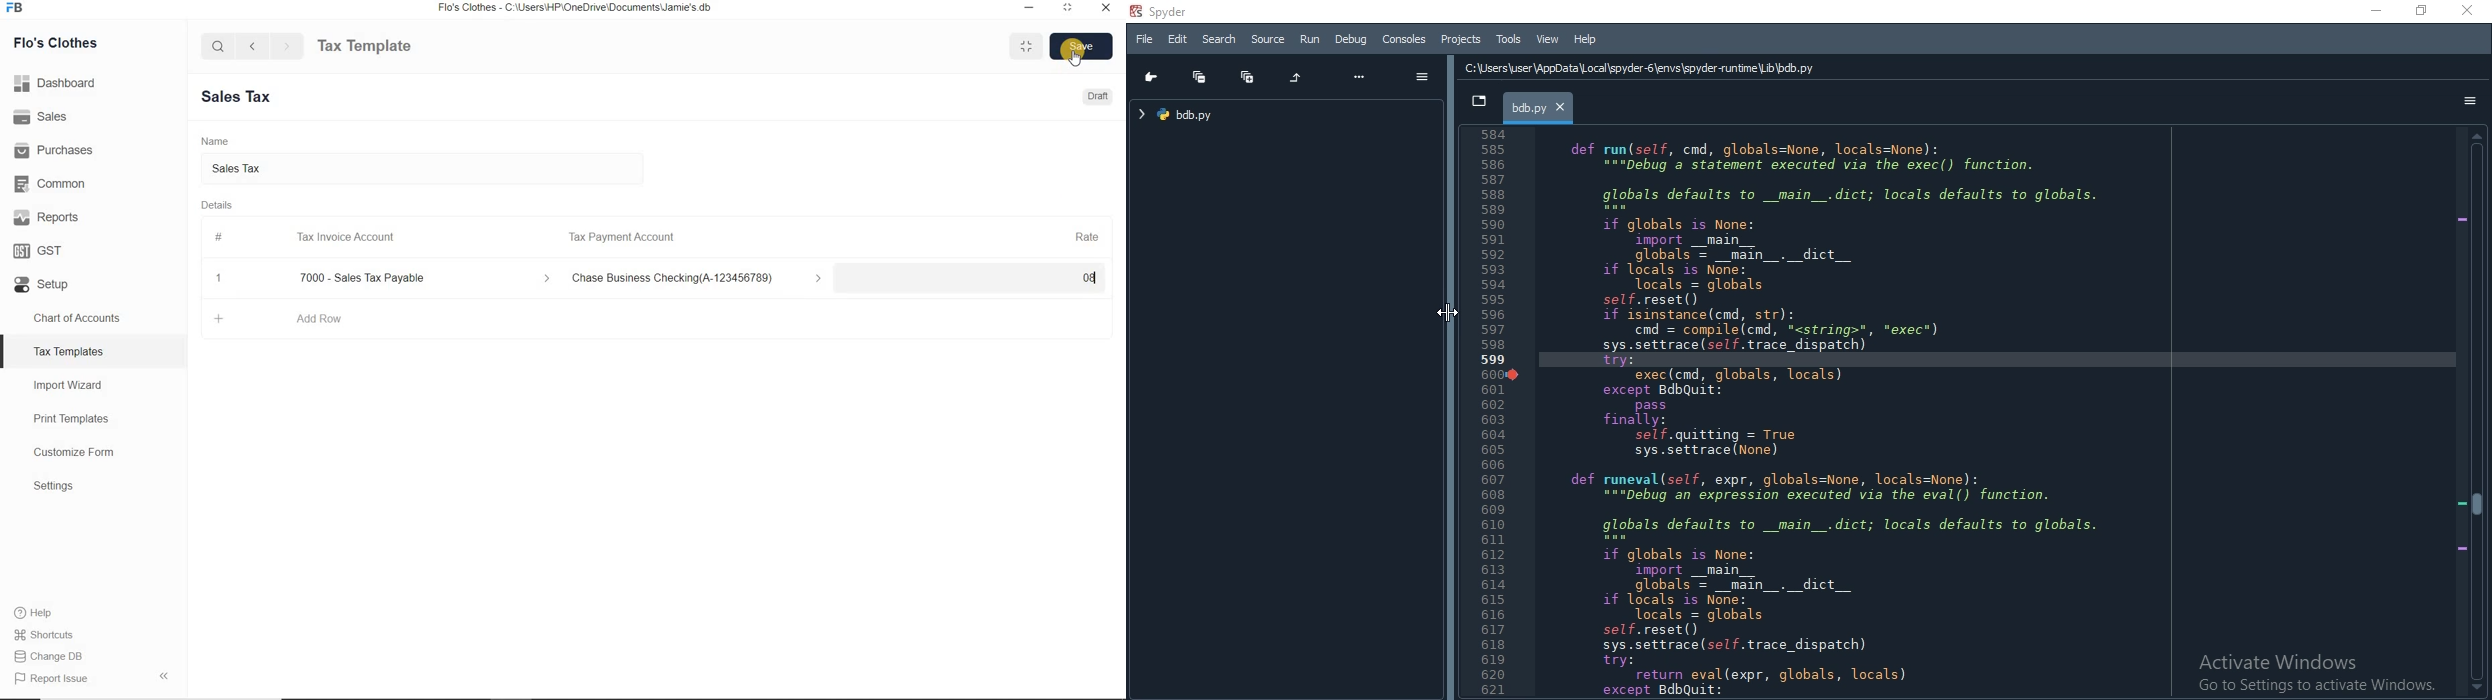  Describe the element at coordinates (215, 140) in the screenshot. I see `Name` at that location.